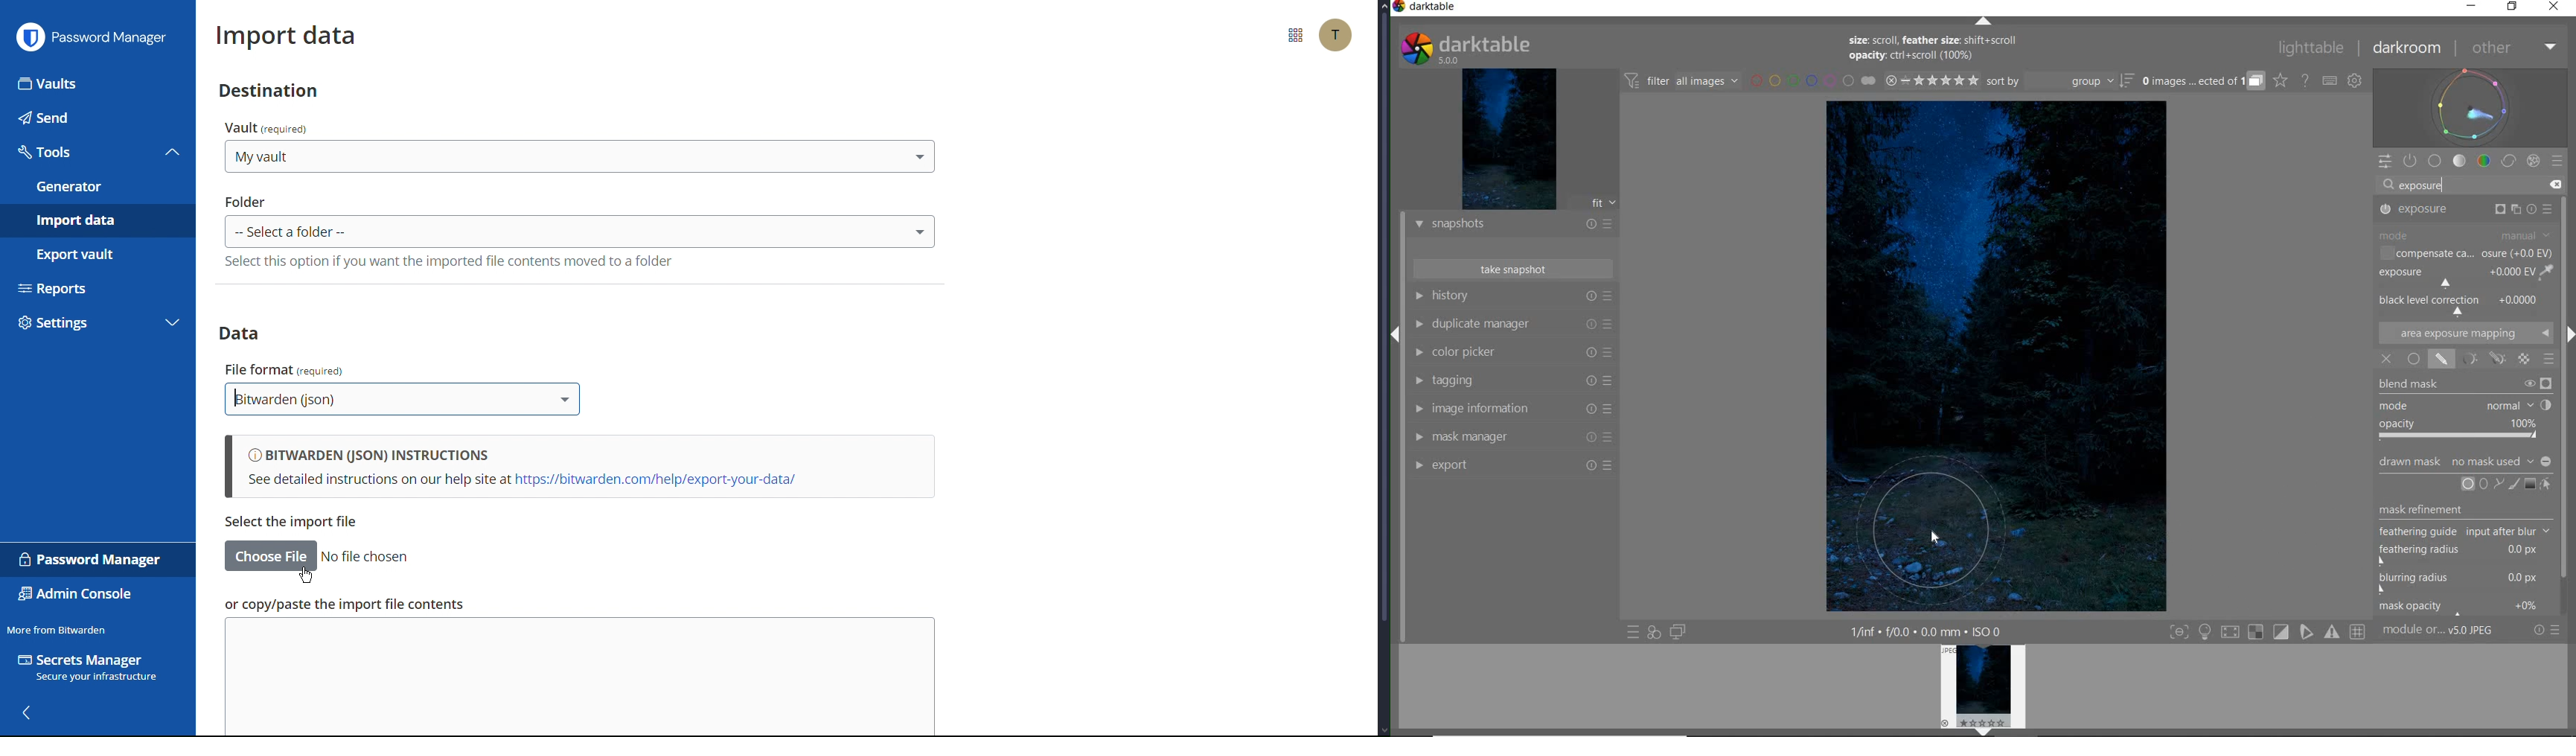 Image resolution: width=2576 pixels, height=756 pixels. What do you see at coordinates (92, 254) in the screenshot?
I see `Export vault` at bounding box center [92, 254].